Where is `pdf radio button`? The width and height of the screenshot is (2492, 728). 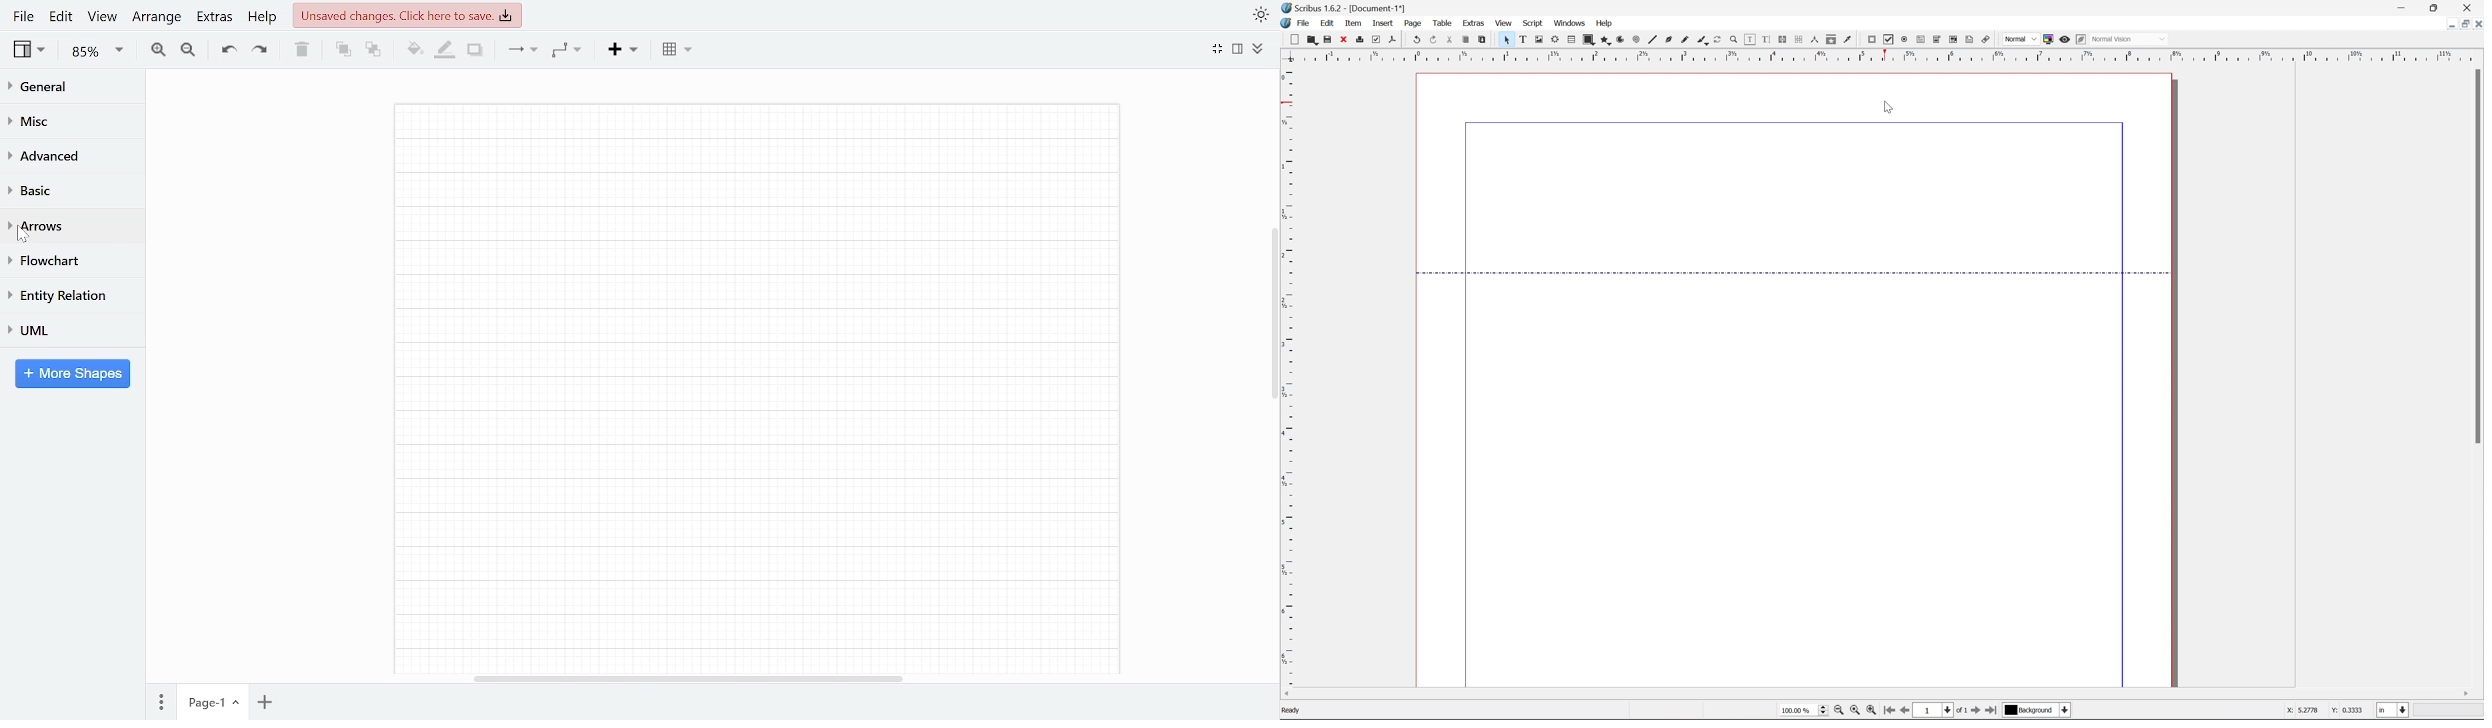 pdf radio button is located at coordinates (1905, 40).